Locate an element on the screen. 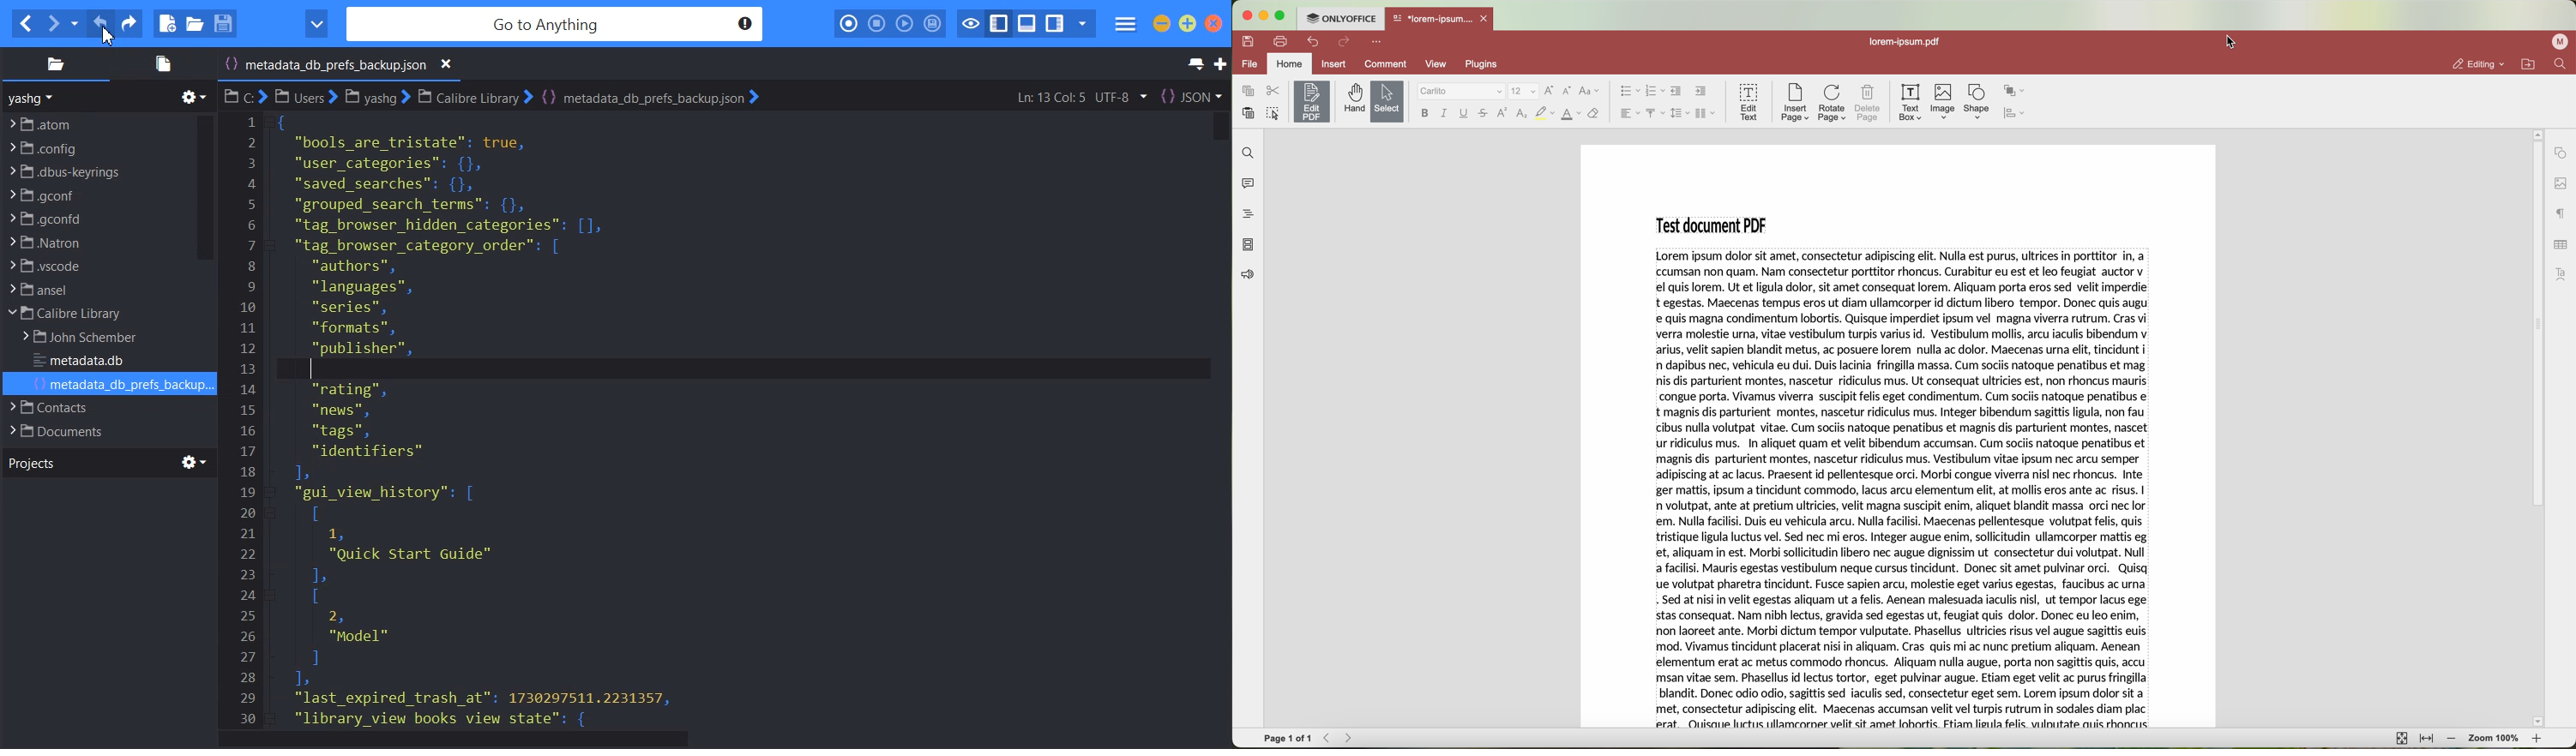  Places is located at coordinates (55, 63).